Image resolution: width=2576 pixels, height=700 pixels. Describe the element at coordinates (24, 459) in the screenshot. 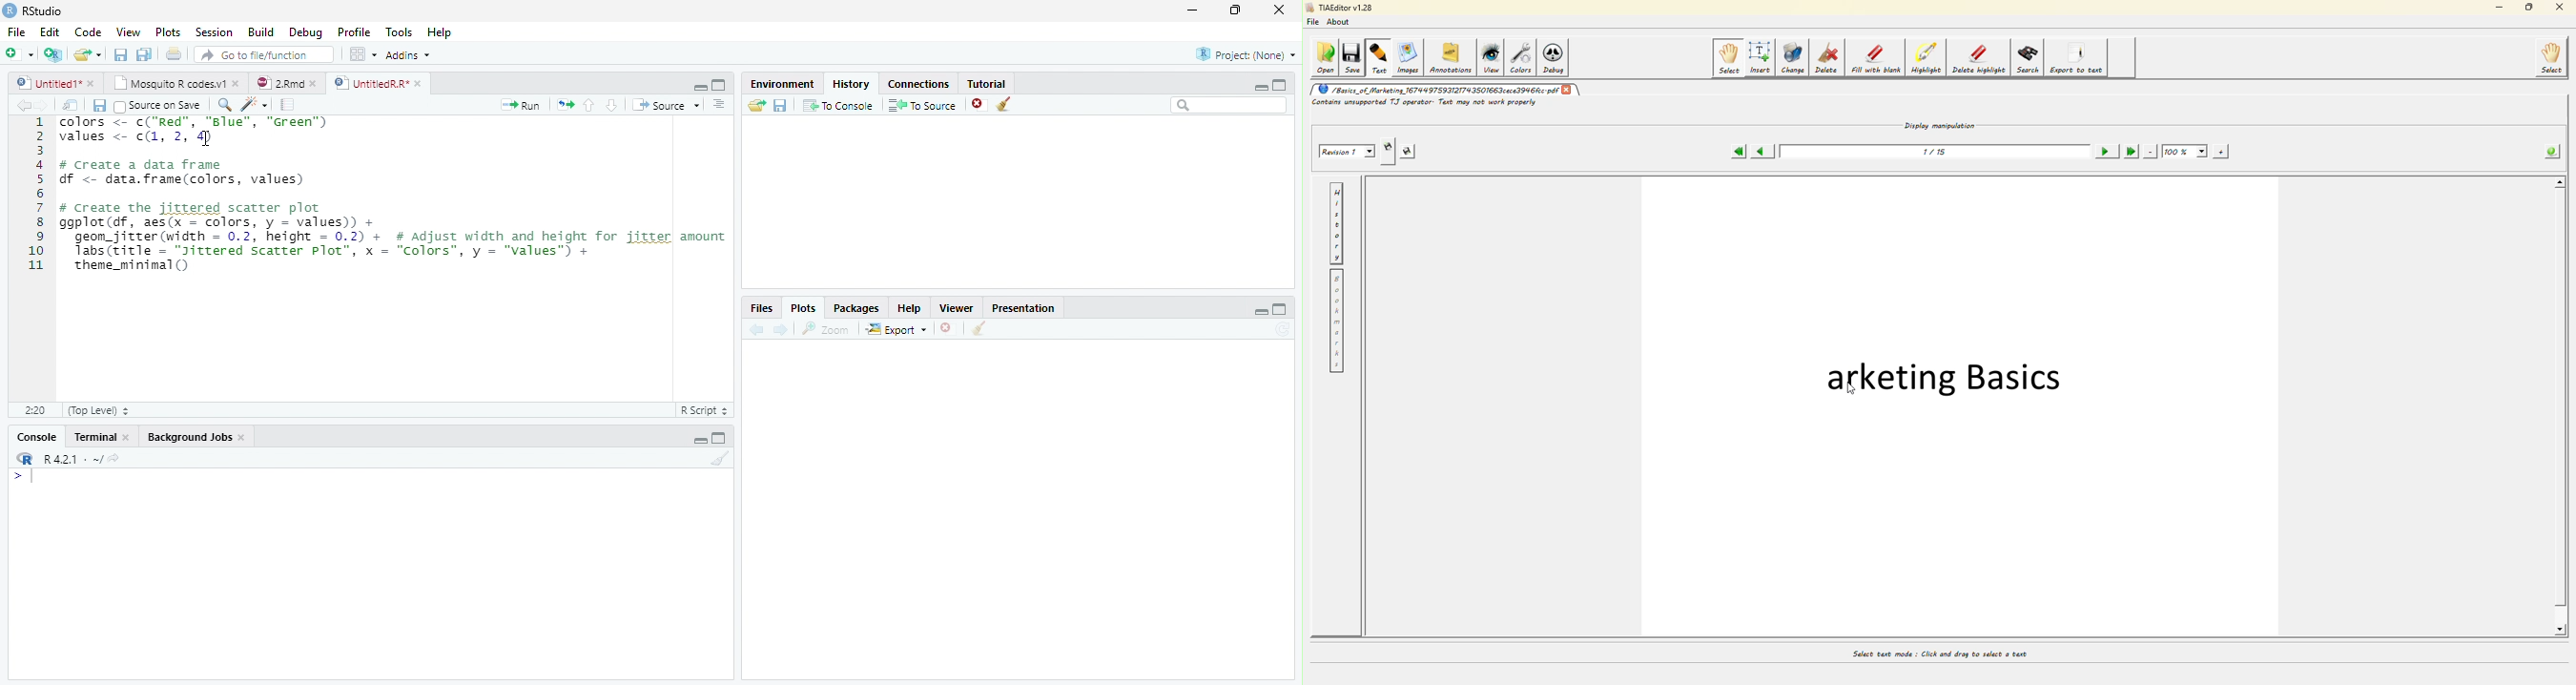

I see `R` at that location.